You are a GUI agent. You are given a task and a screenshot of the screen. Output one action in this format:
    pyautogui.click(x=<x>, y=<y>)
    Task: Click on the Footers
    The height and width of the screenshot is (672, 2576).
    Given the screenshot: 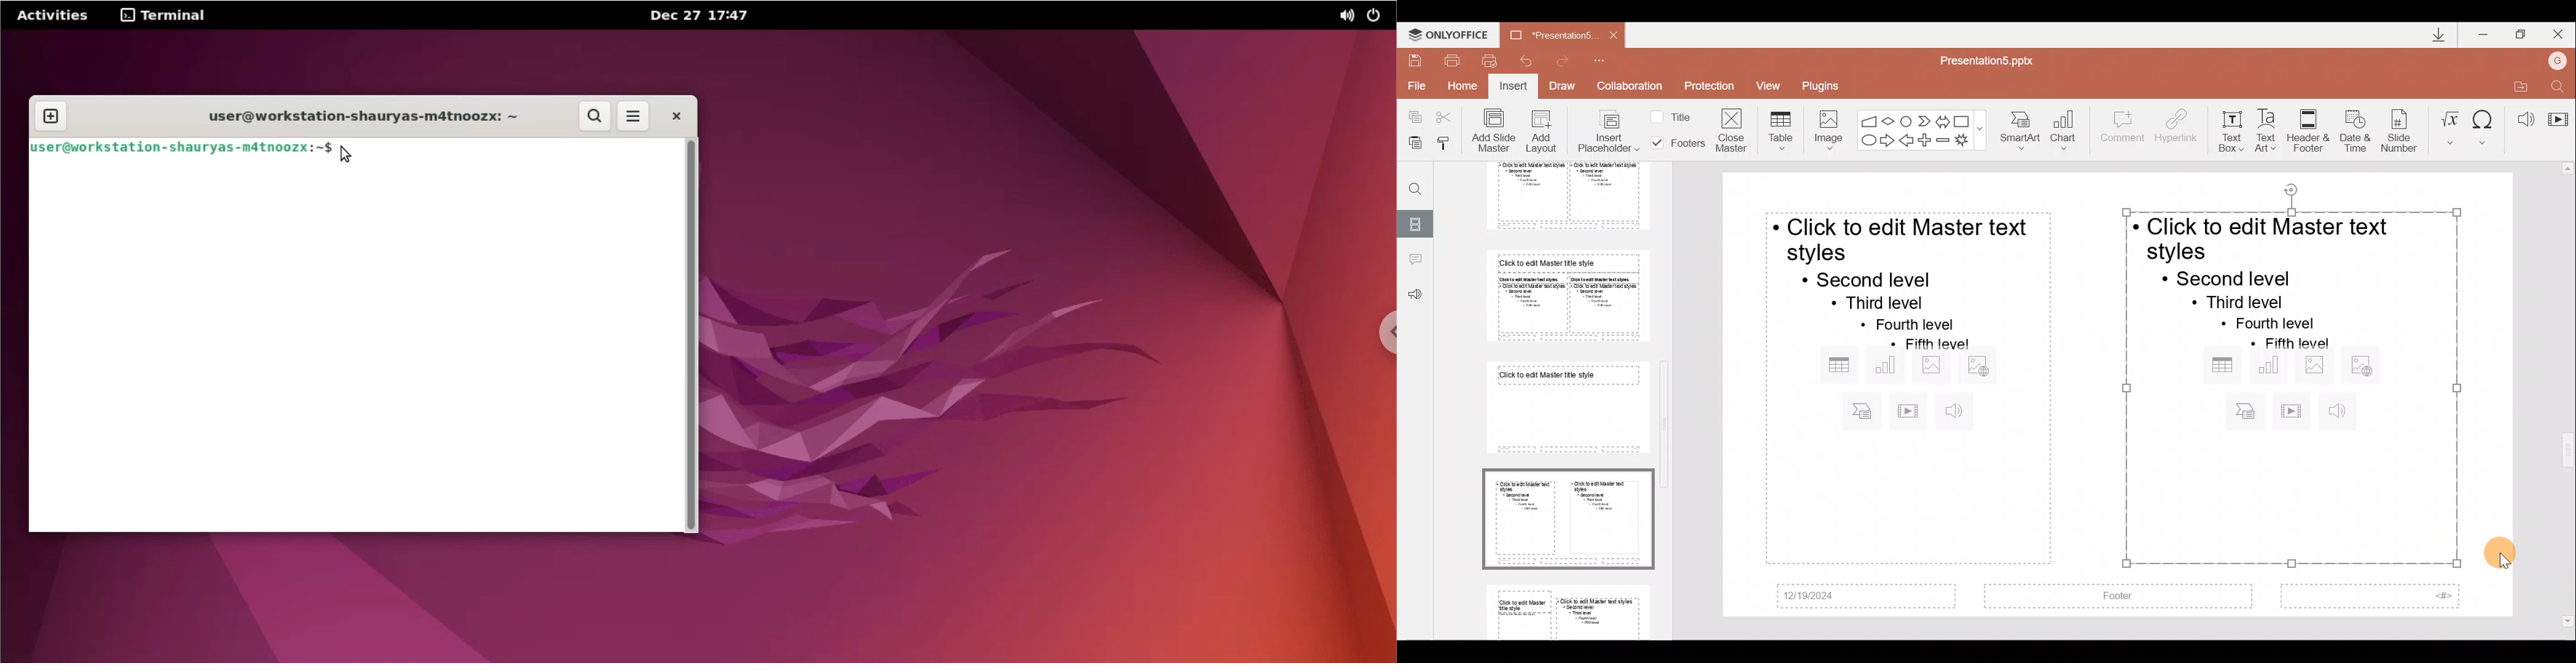 What is the action you would take?
    pyautogui.click(x=1676, y=143)
    